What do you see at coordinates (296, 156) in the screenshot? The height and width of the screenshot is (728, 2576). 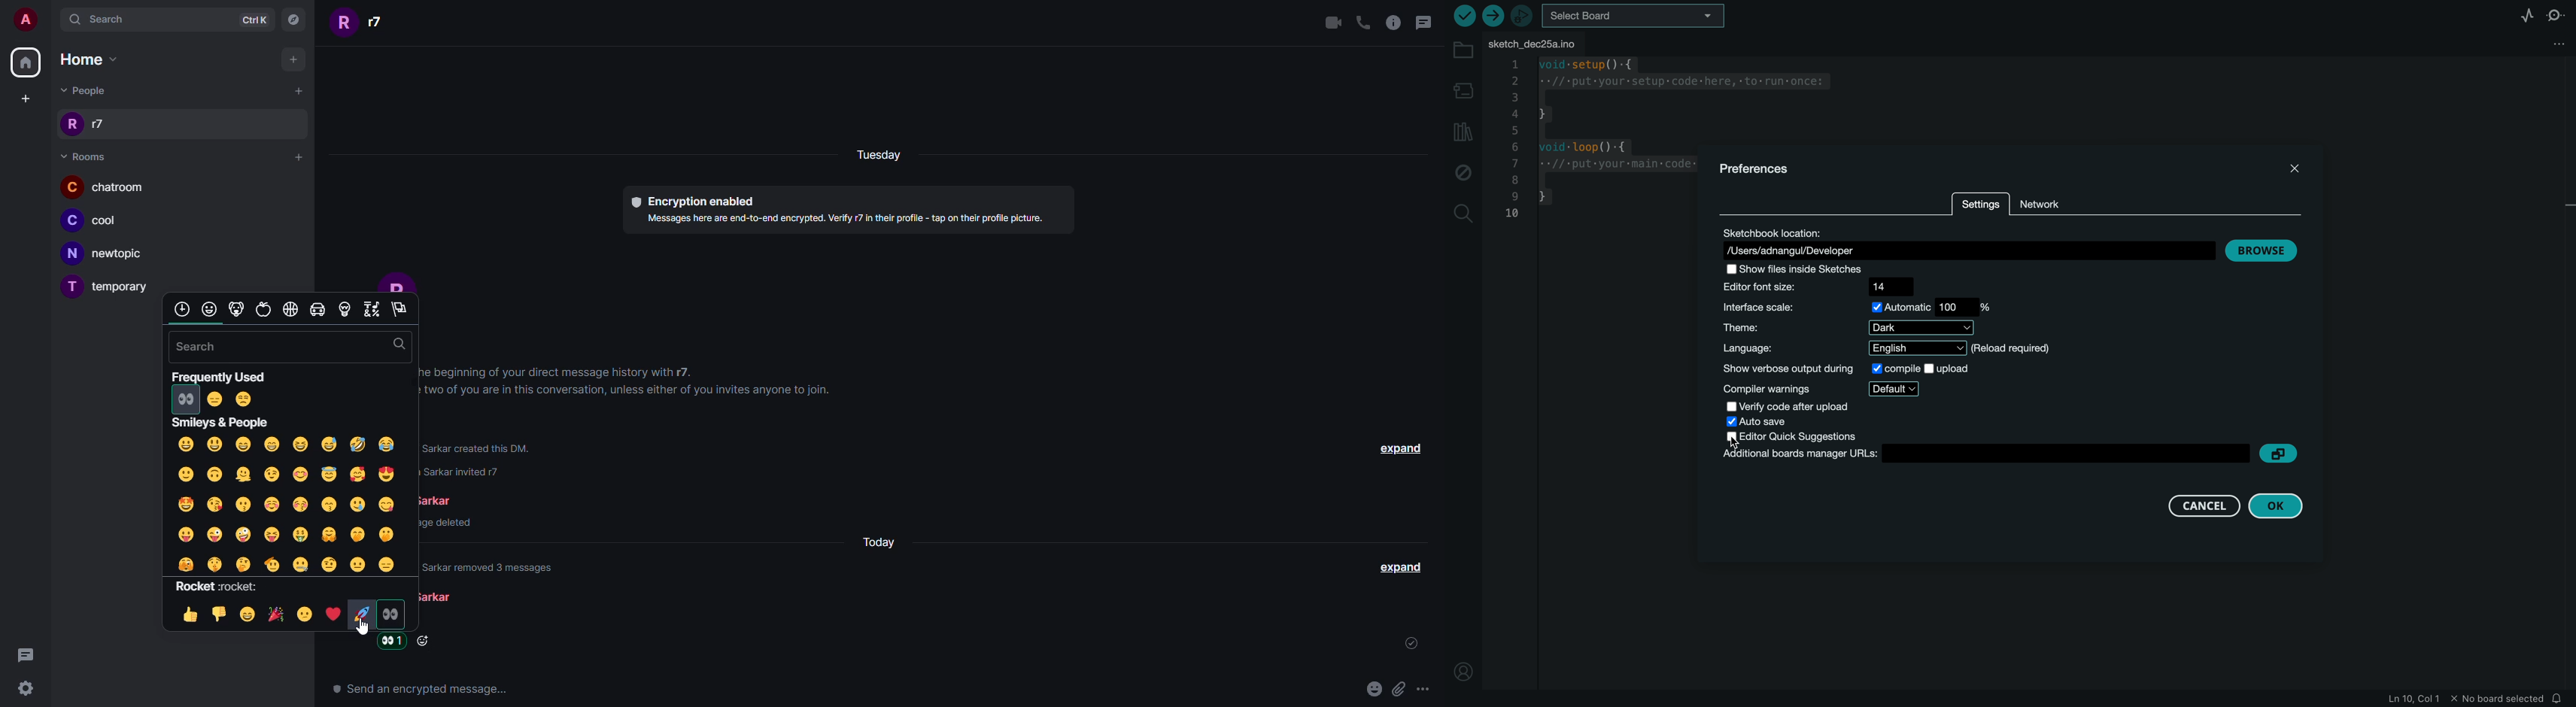 I see `add` at bounding box center [296, 156].